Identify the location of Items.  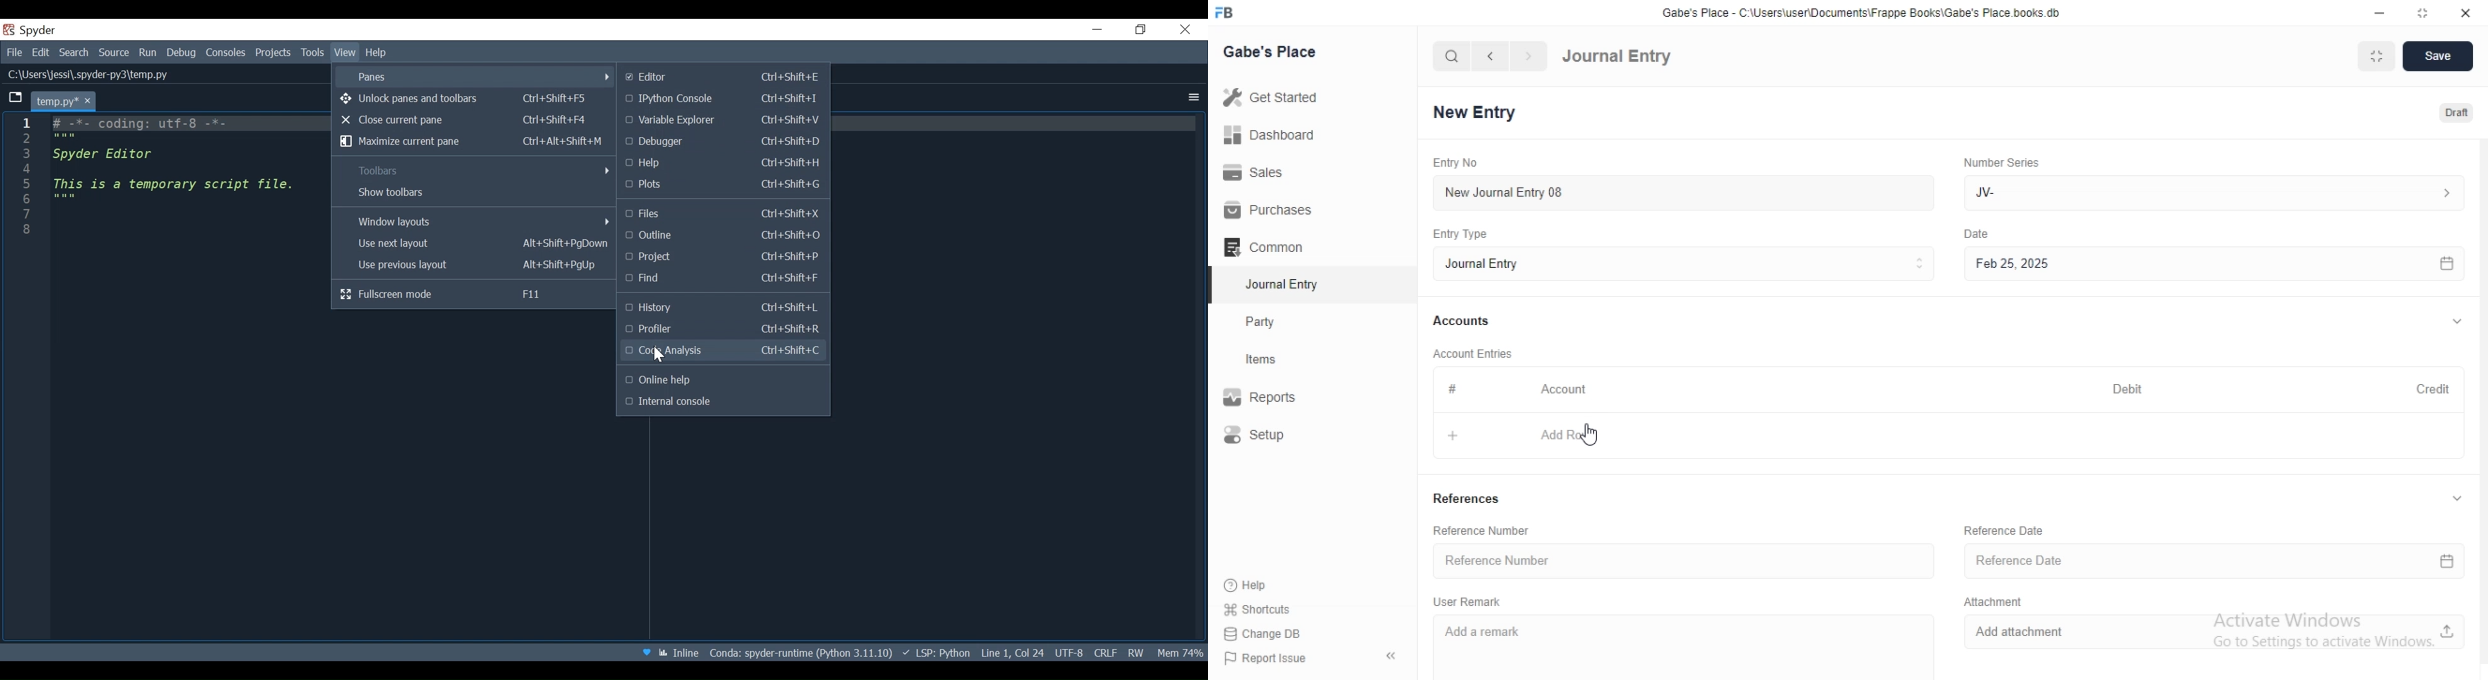
(1280, 361).